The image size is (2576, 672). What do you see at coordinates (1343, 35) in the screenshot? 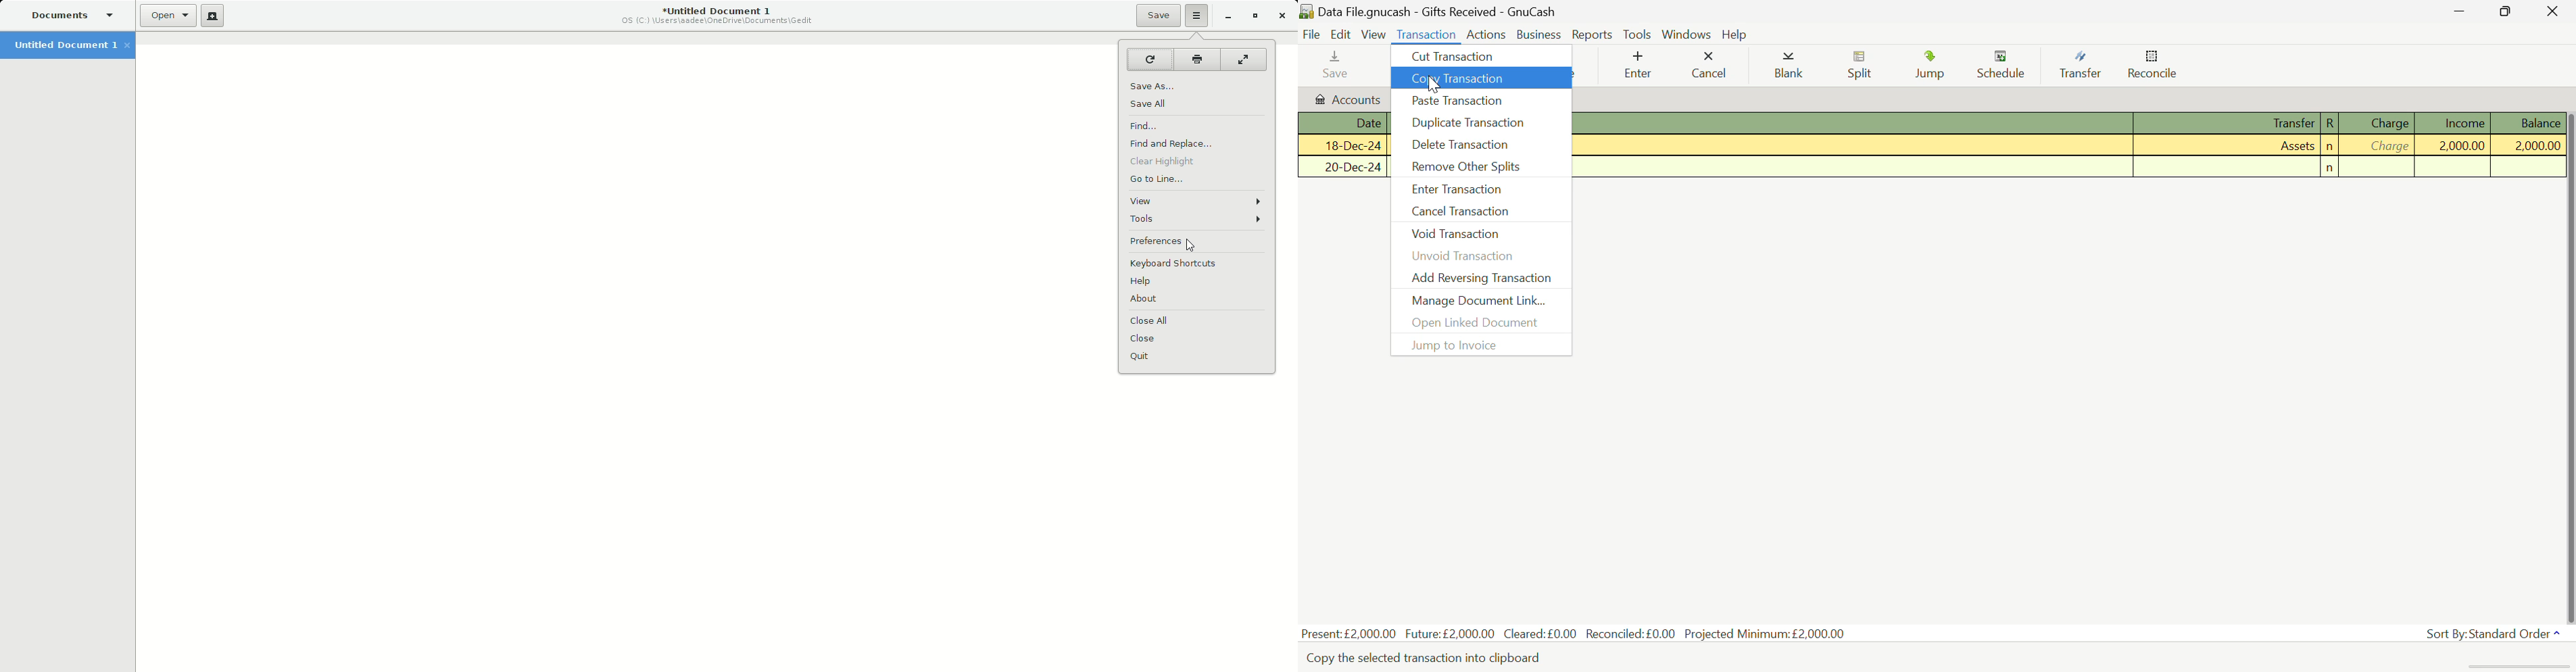
I see `Edit` at bounding box center [1343, 35].